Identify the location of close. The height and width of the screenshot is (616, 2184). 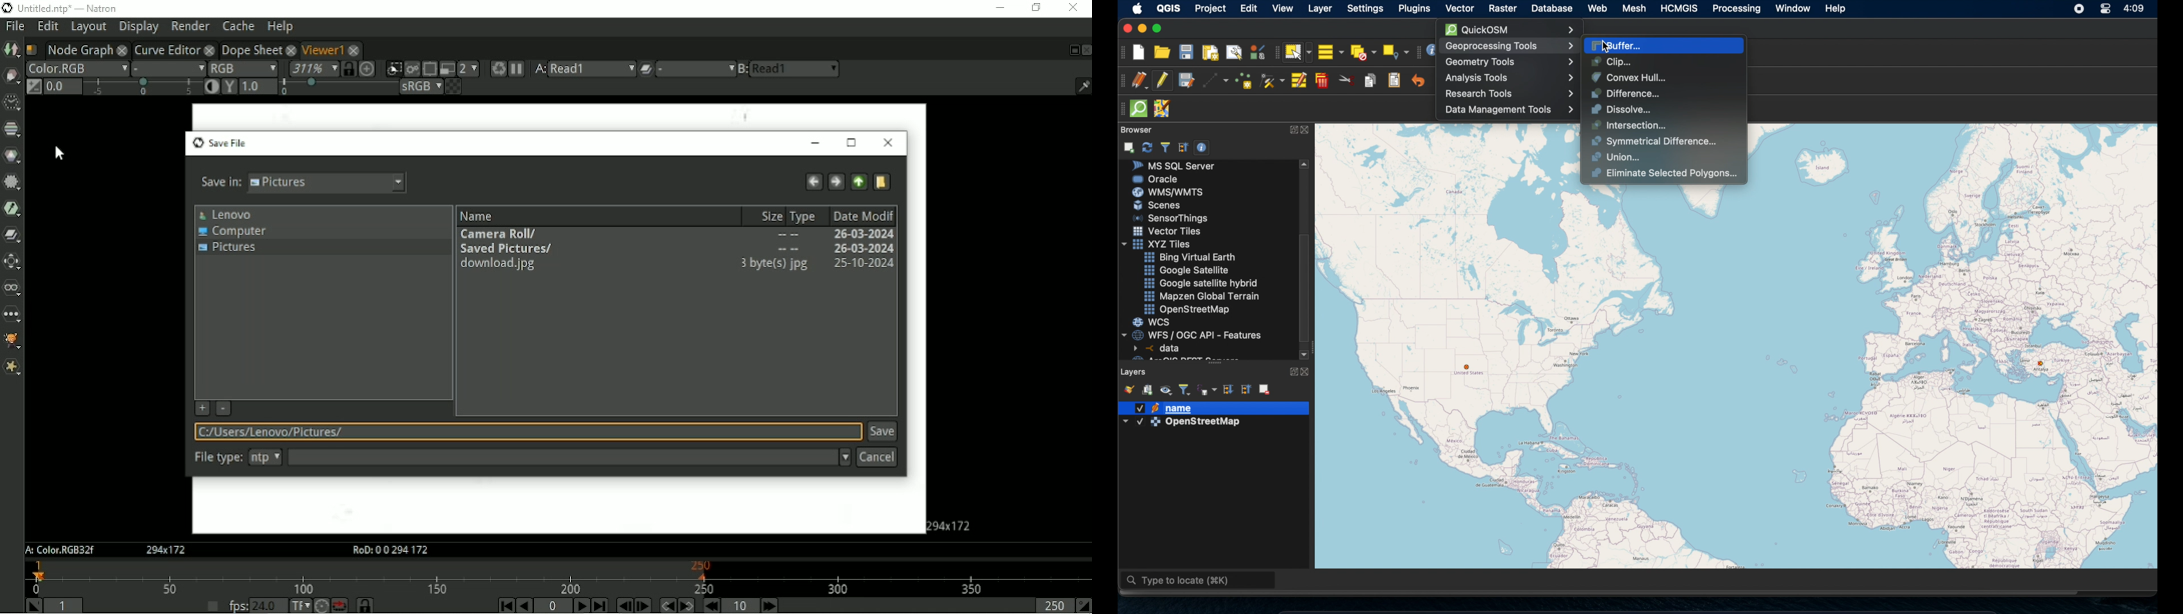
(291, 50).